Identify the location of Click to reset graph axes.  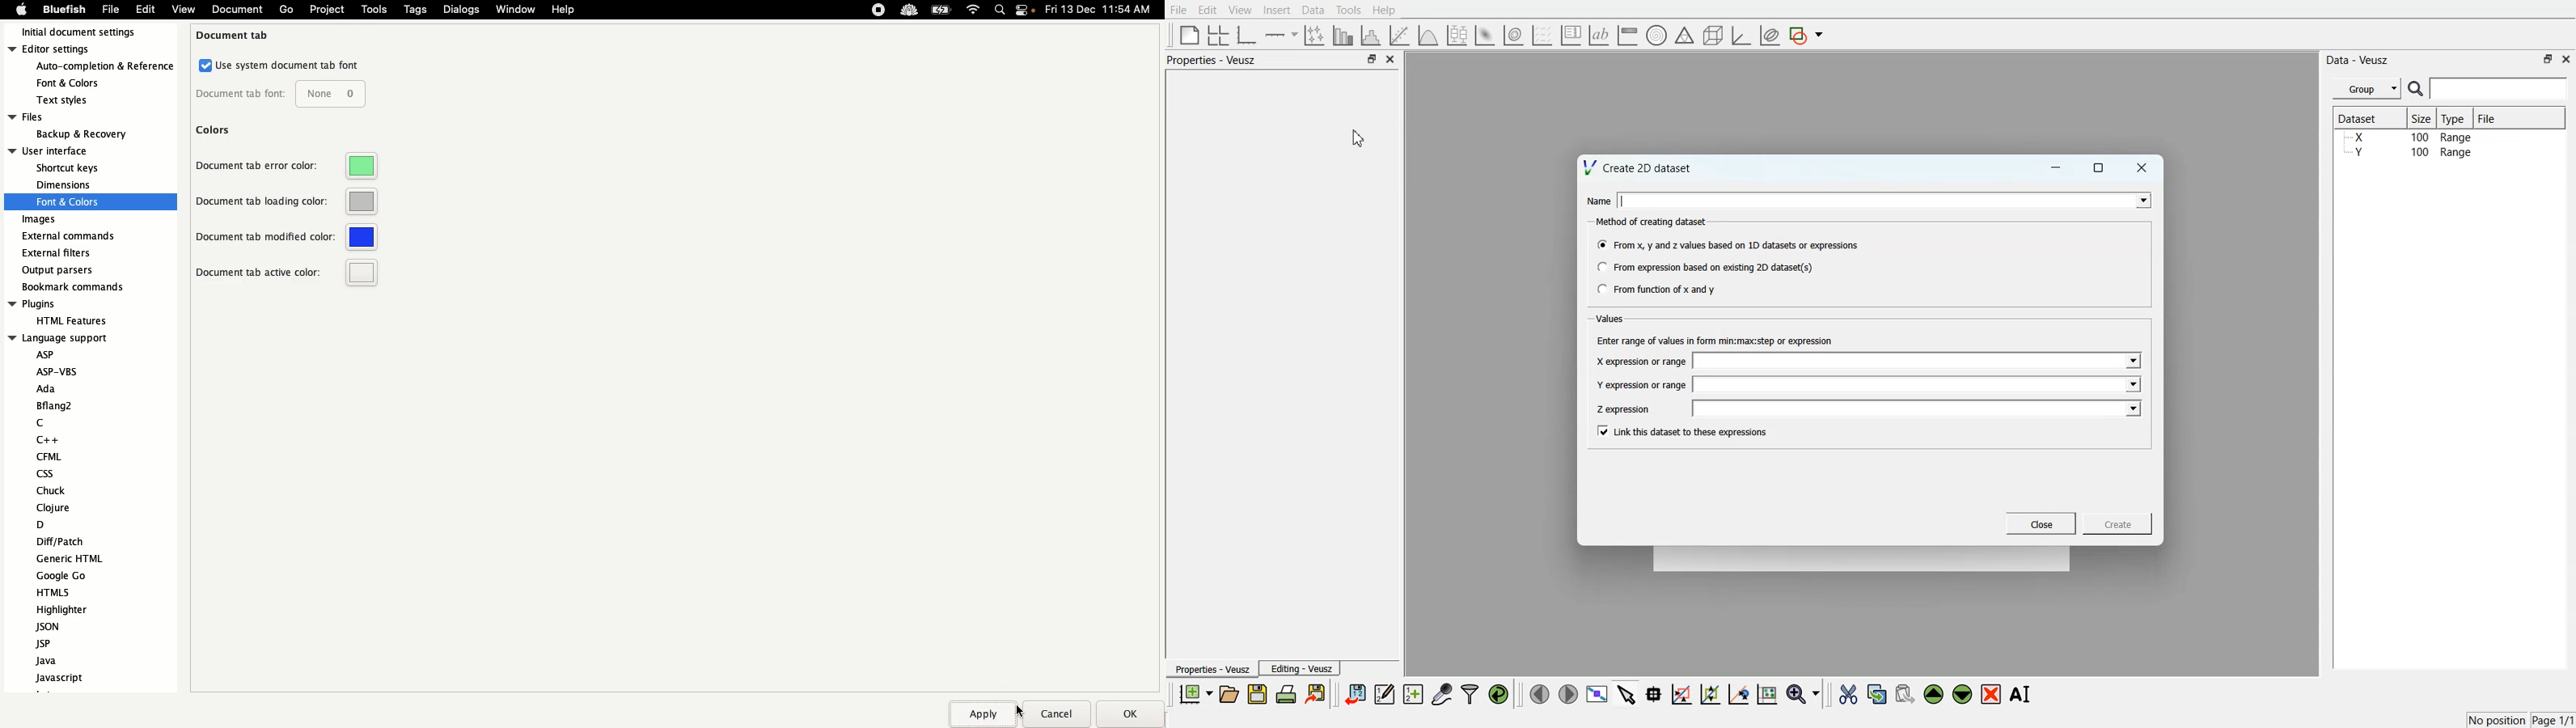
(1767, 693).